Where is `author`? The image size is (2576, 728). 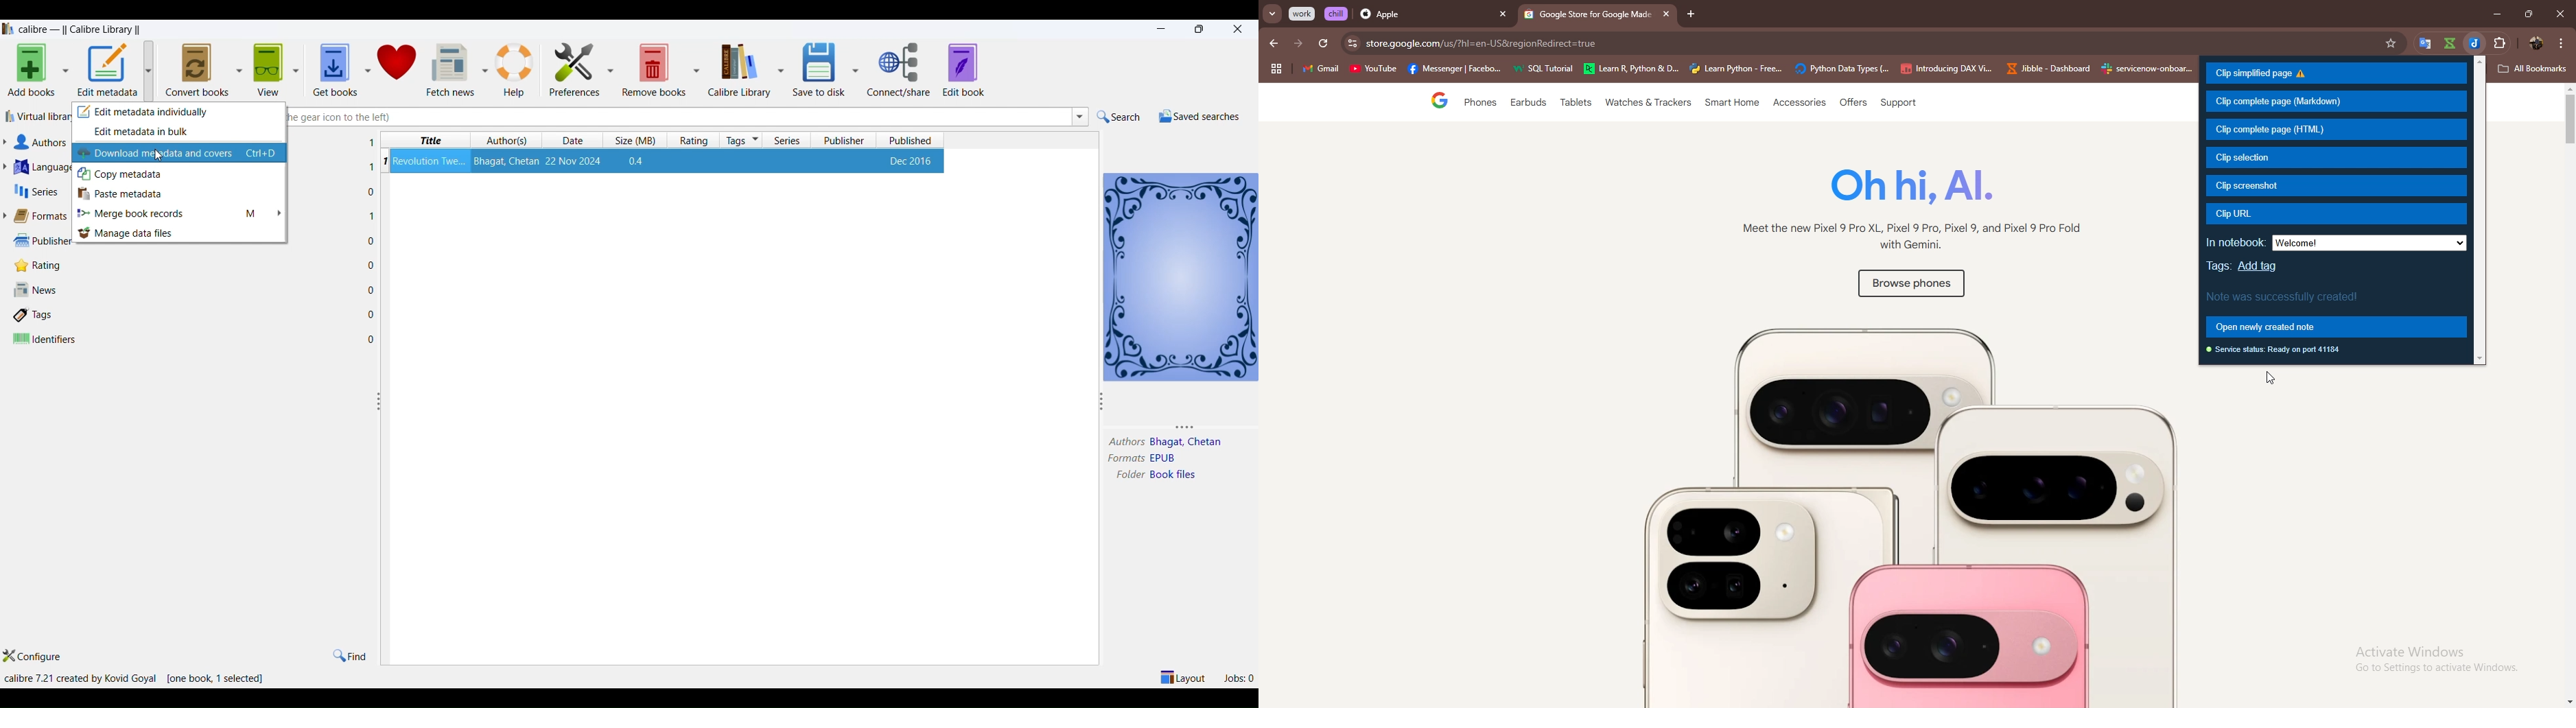 author is located at coordinates (1124, 441).